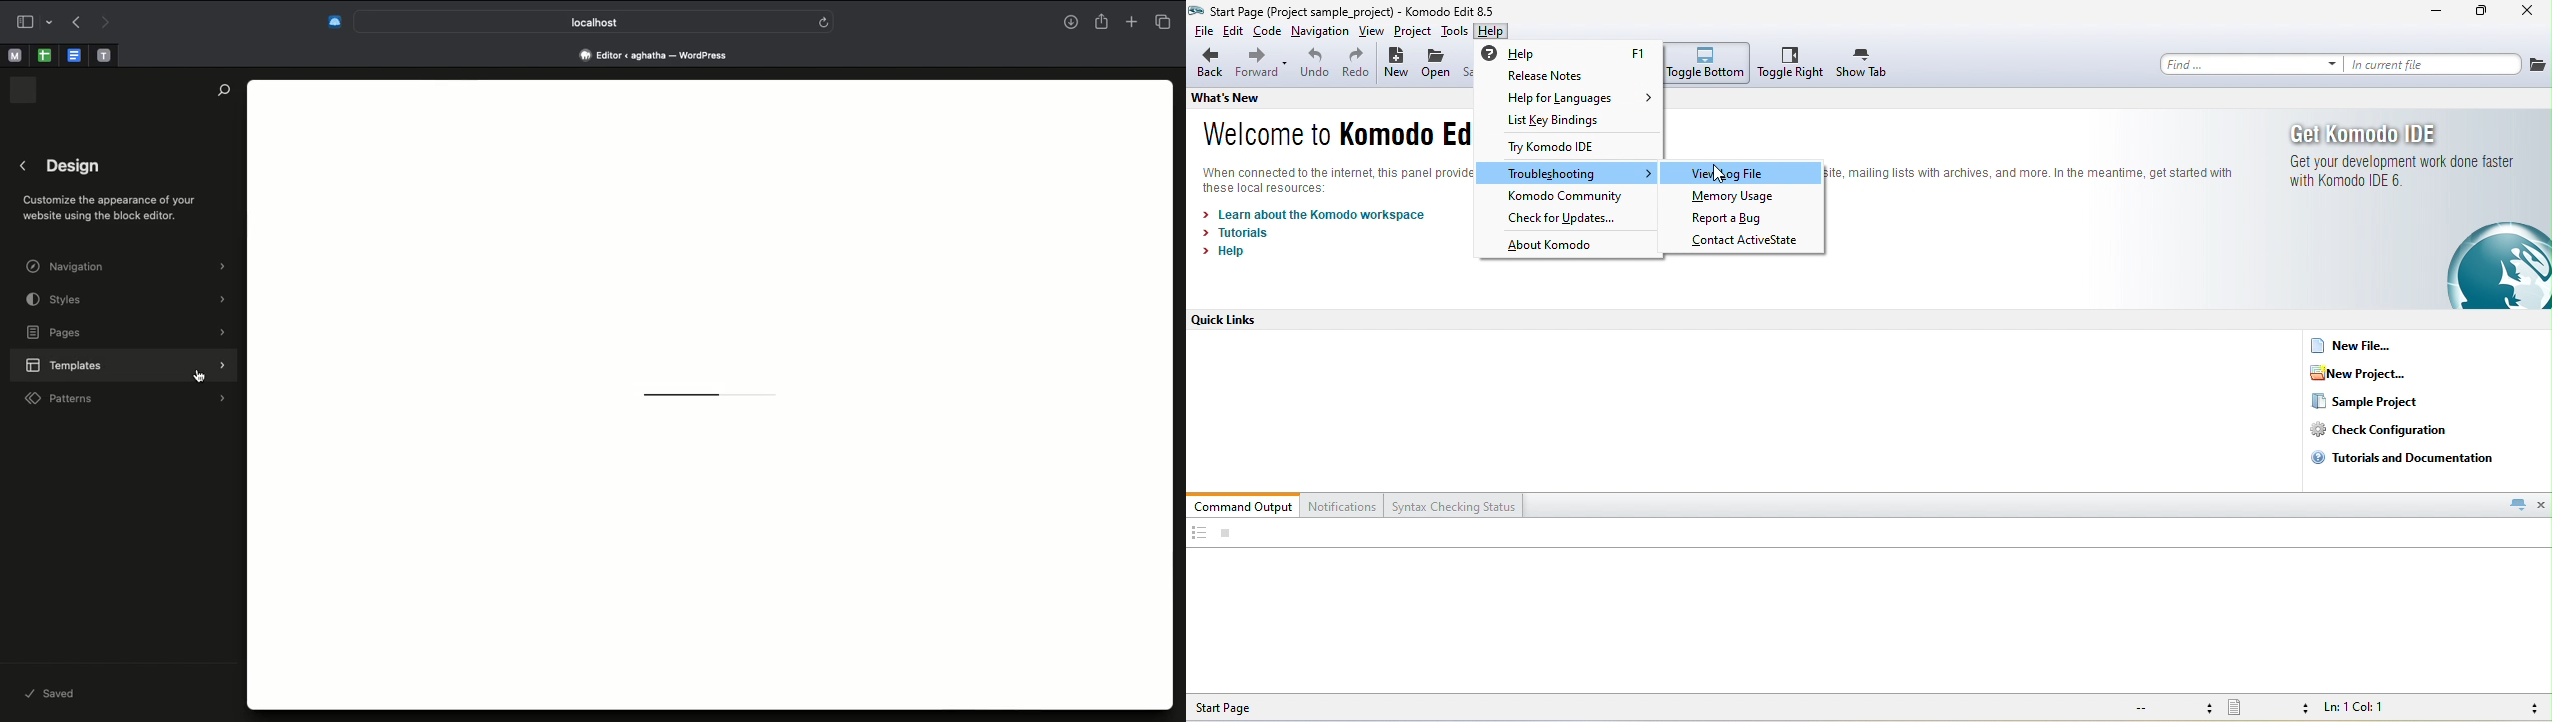 The height and width of the screenshot is (728, 2576). What do you see at coordinates (31, 21) in the screenshot?
I see `Sidebar` at bounding box center [31, 21].